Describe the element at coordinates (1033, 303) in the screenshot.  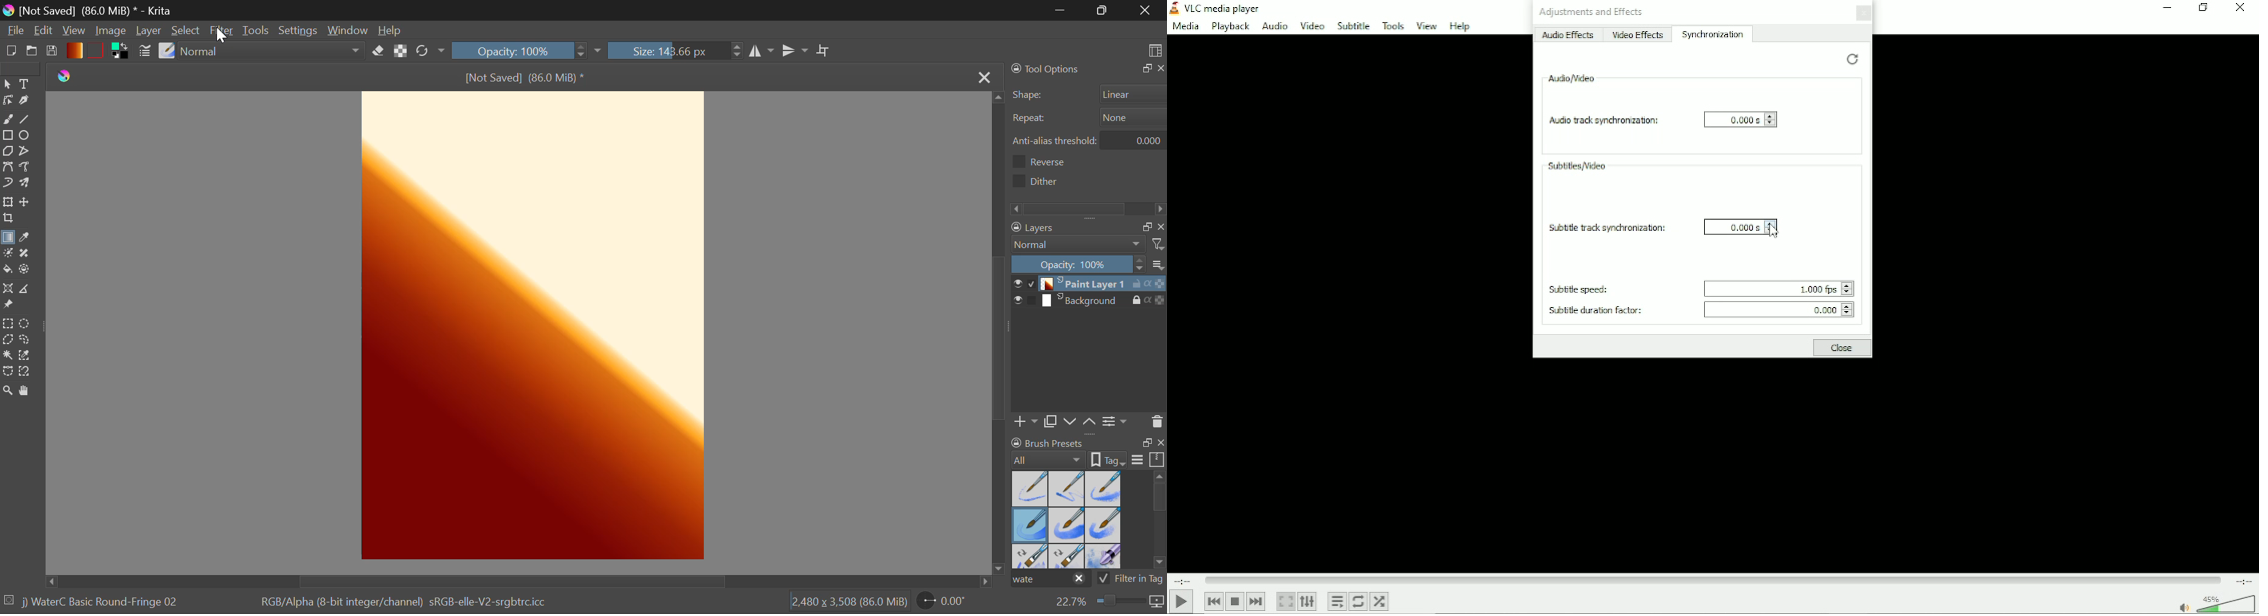
I see `enable background` at that location.